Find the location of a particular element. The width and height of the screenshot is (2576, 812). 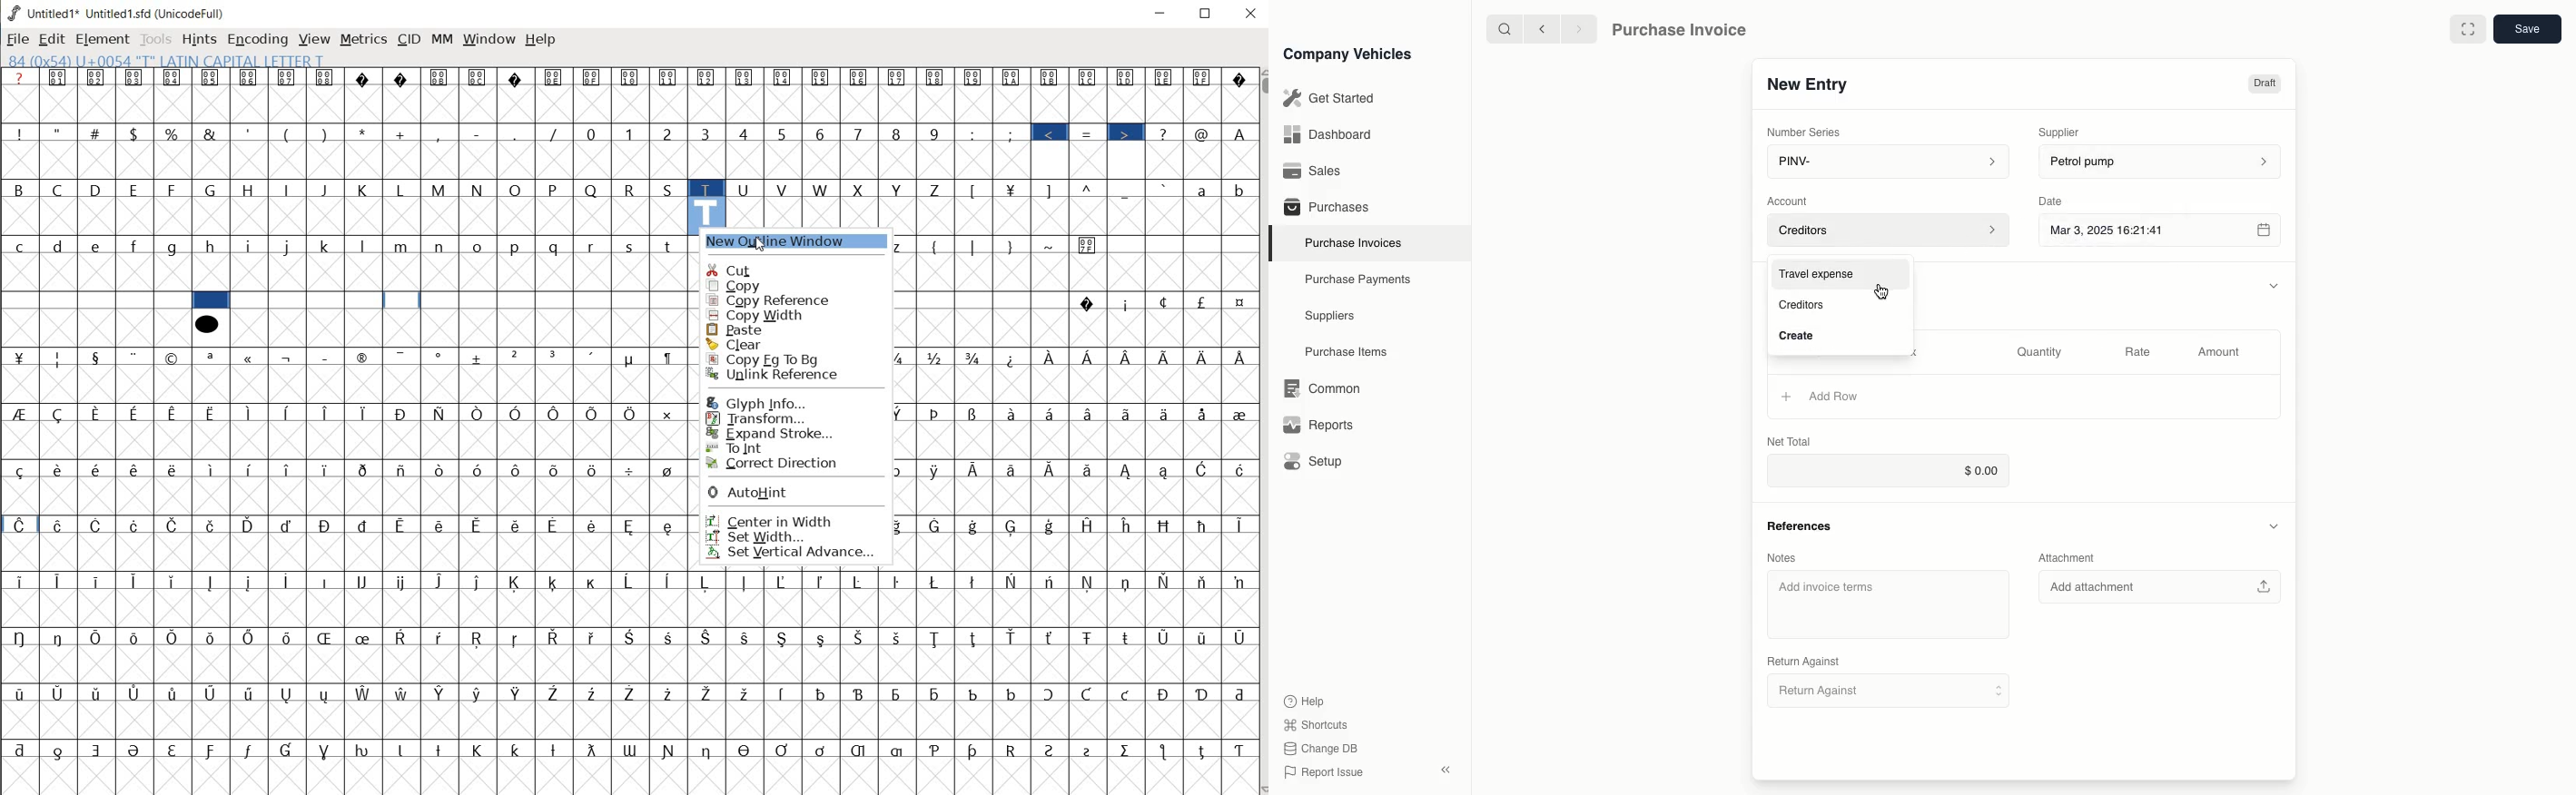

Symbol is located at coordinates (364, 637).